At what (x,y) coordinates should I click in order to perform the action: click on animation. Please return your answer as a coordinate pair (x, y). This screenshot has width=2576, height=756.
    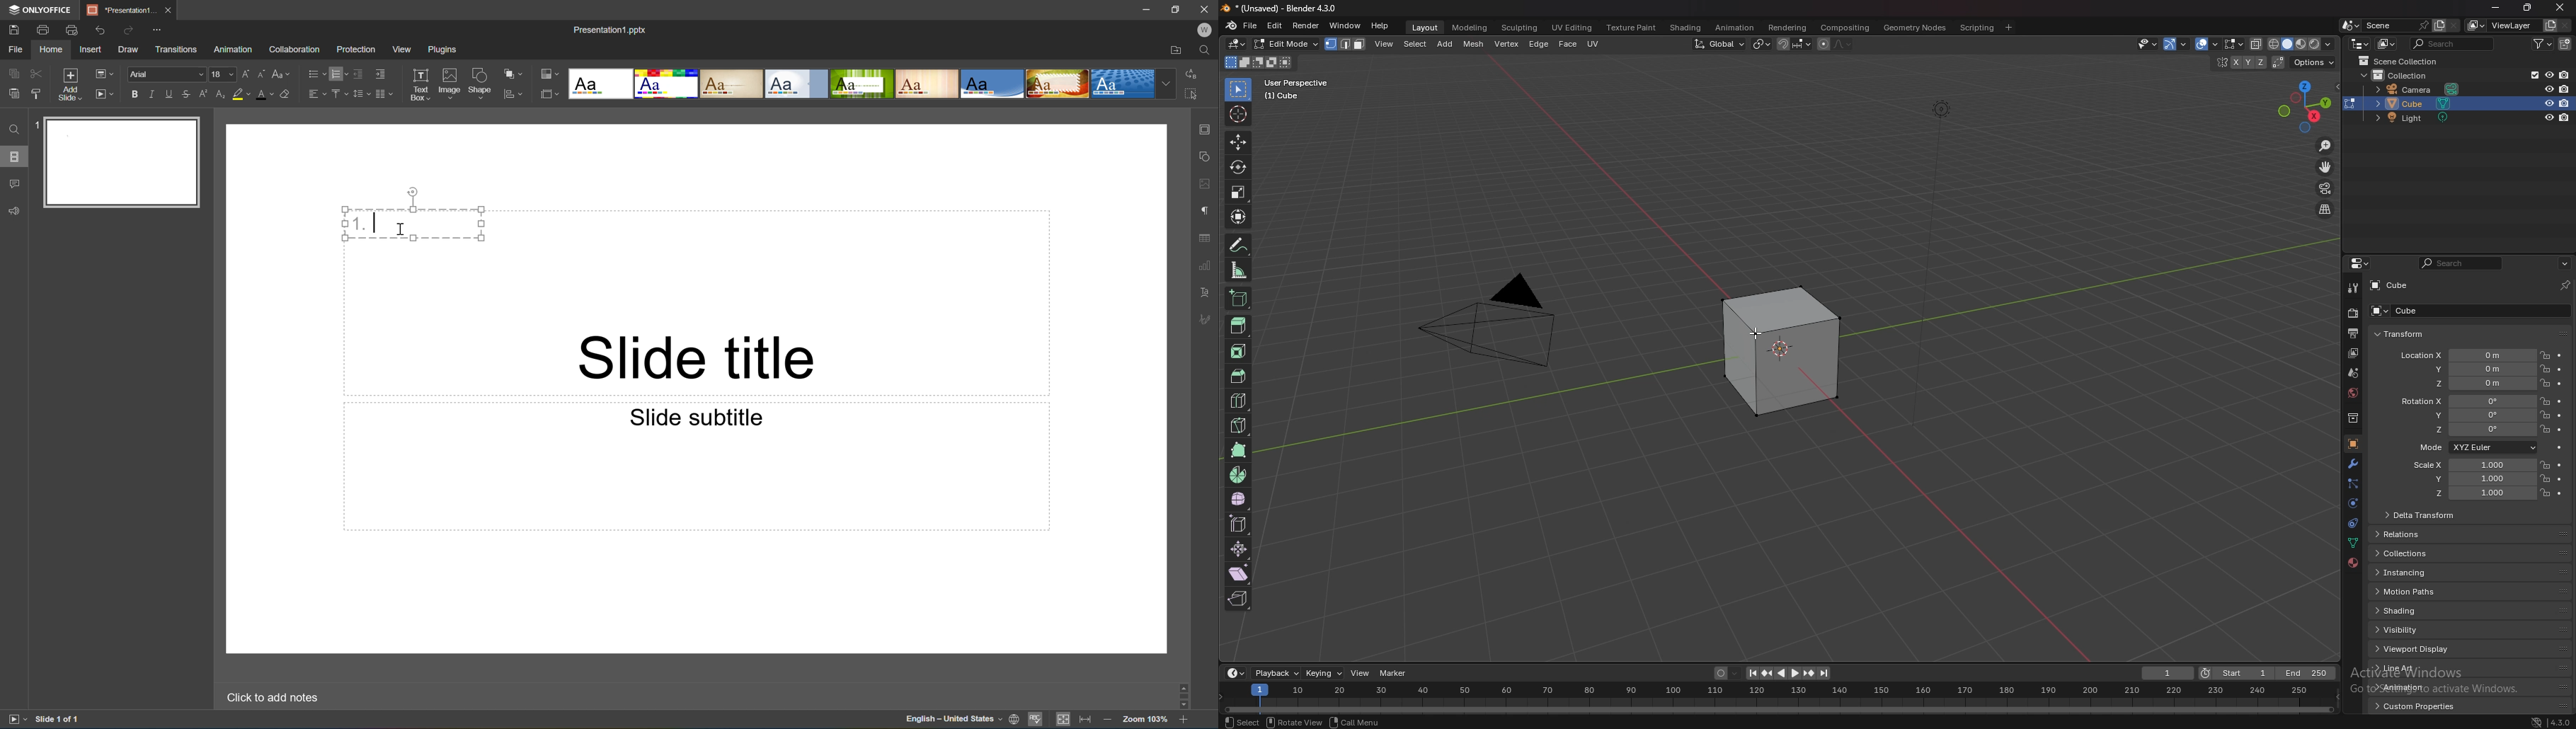
    Looking at the image, I should click on (1736, 28).